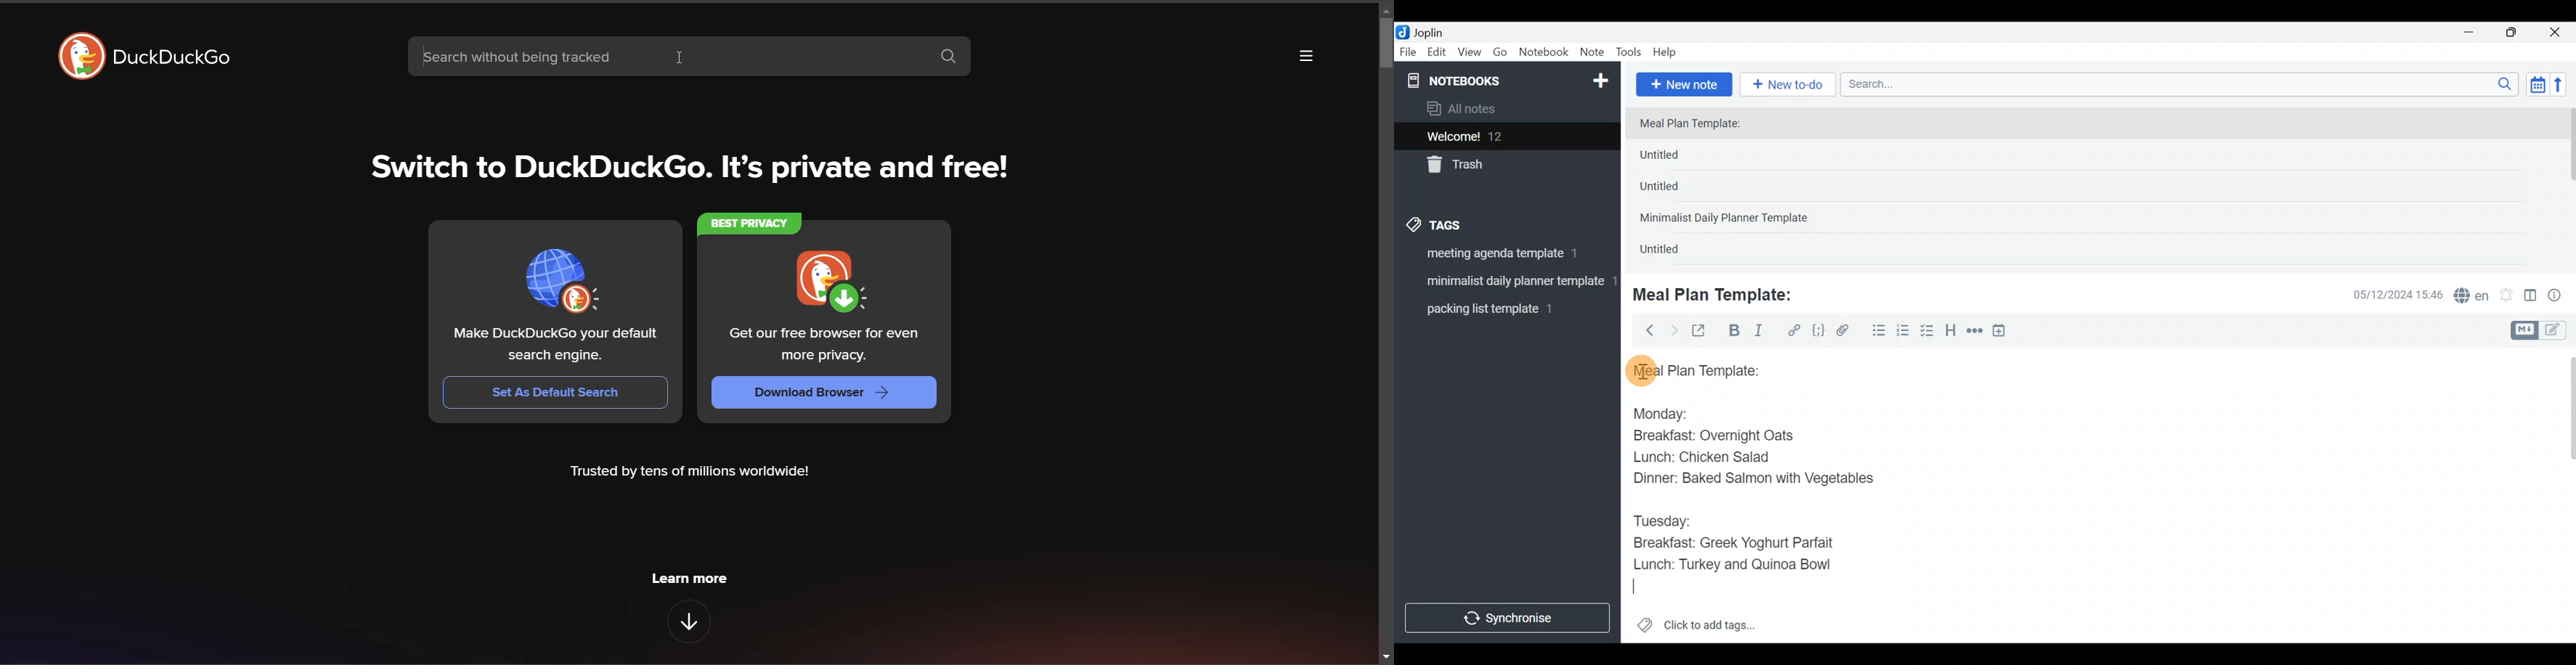 The image size is (2576, 672). I want to click on Edit, so click(1437, 54).